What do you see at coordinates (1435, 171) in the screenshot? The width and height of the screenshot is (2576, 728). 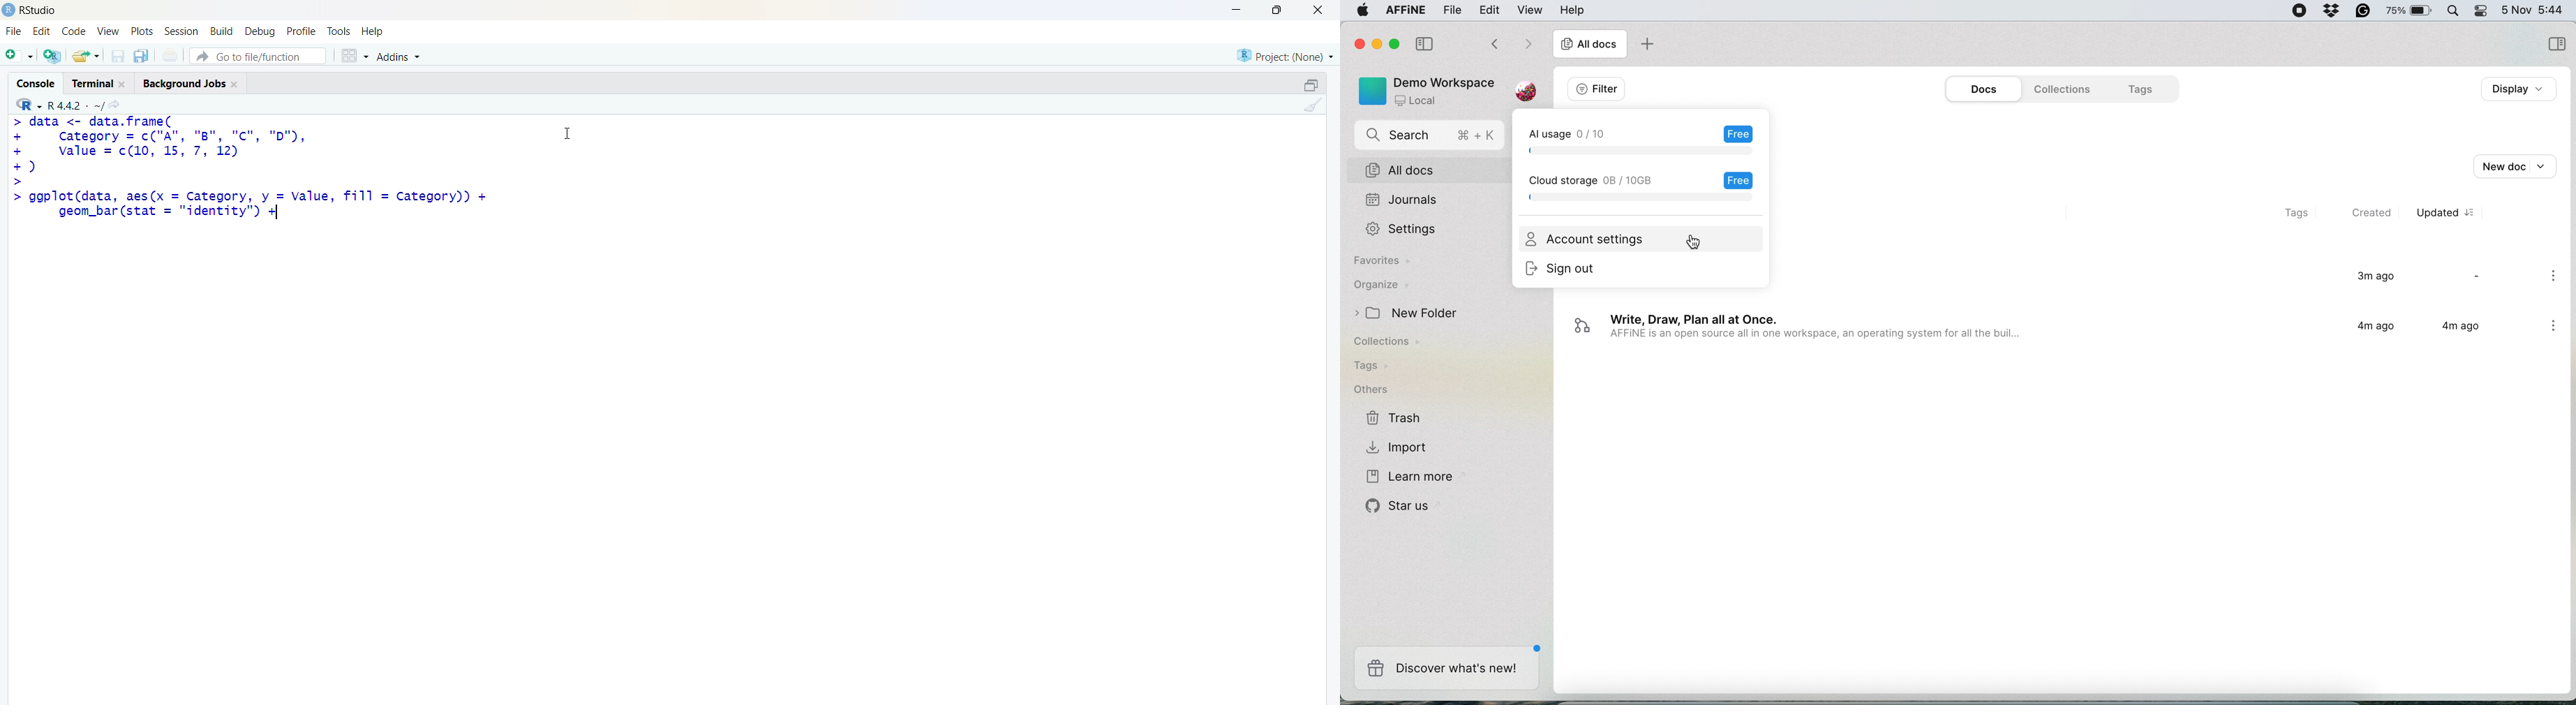 I see `all docs` at bounding box center [1435, 171].